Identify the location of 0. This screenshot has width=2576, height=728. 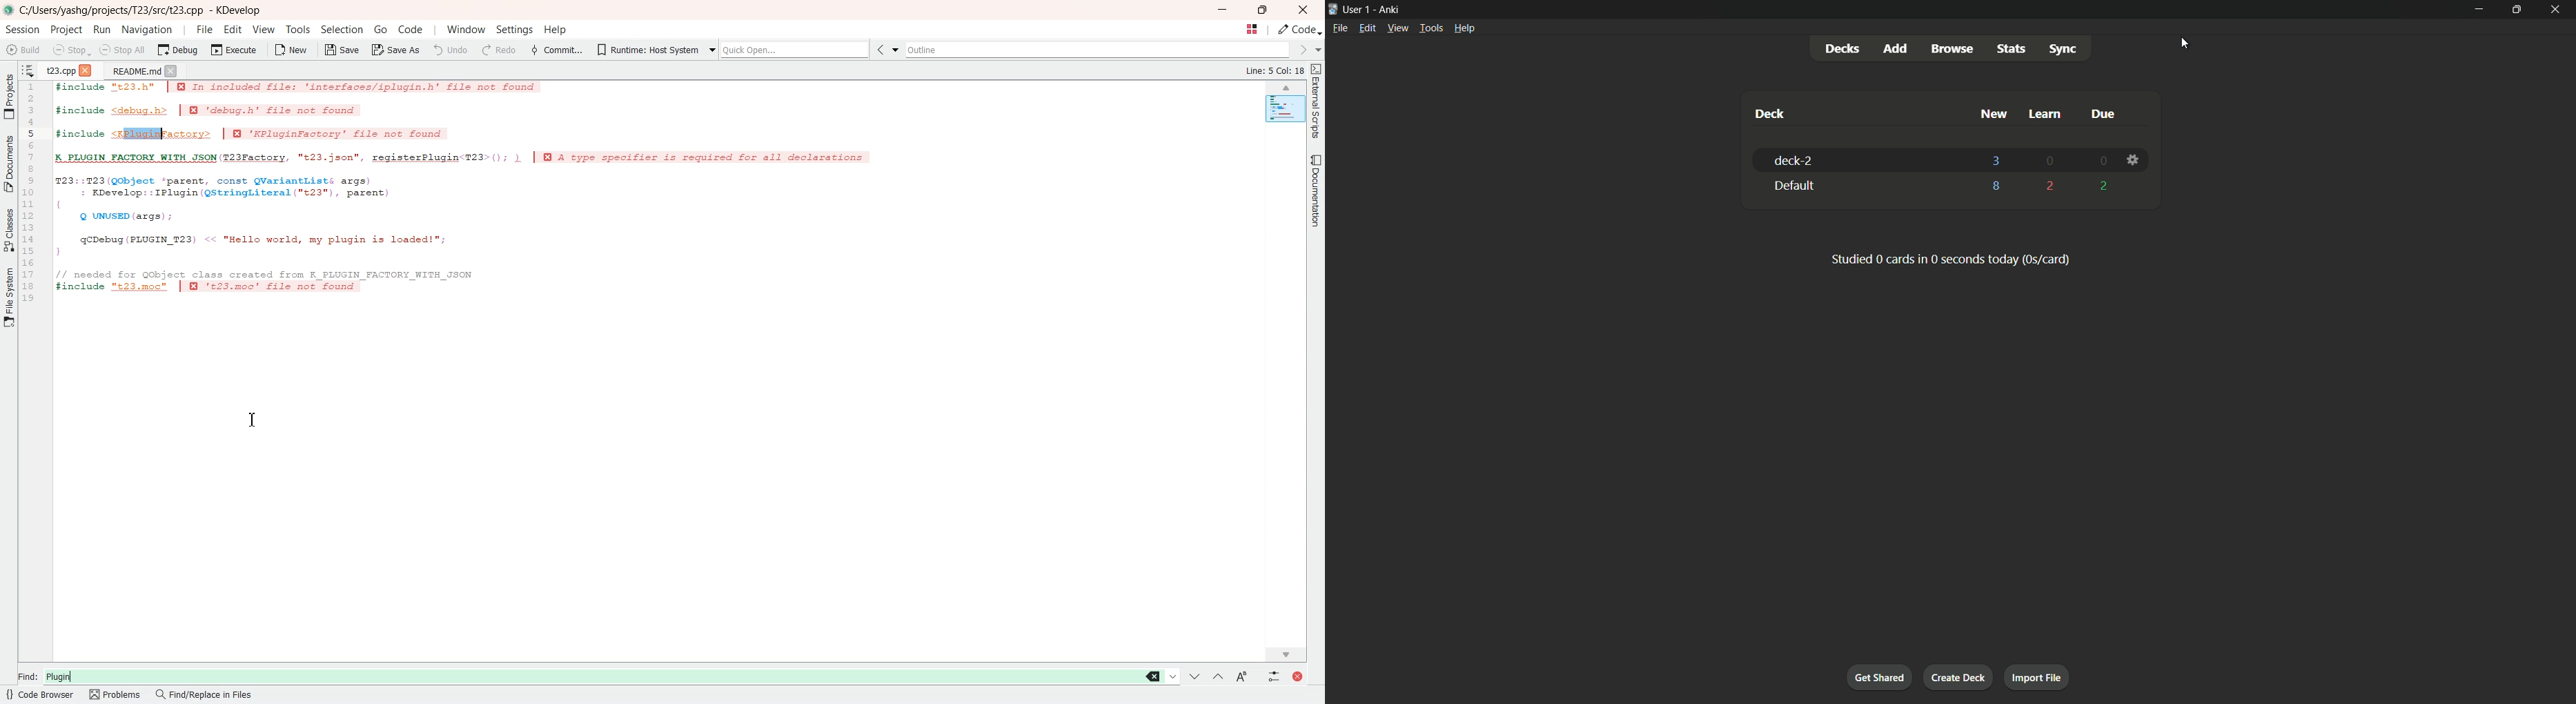
(2050, 162).